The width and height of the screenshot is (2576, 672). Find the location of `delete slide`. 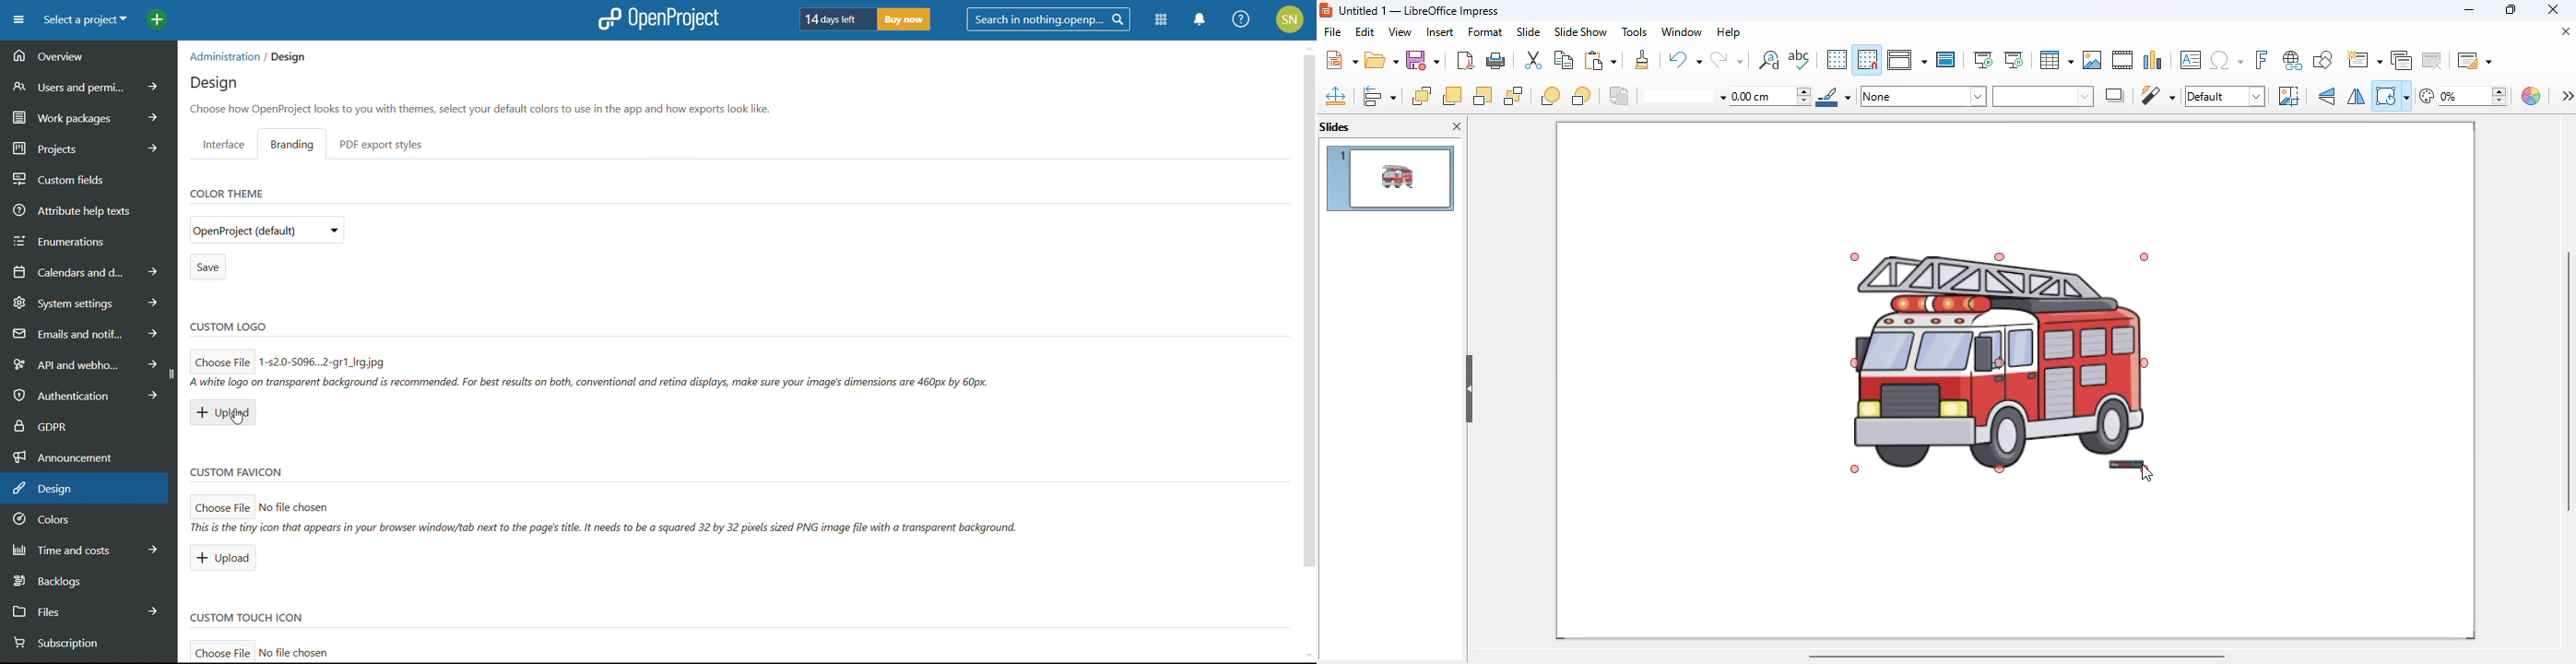

delete slide is located at coordinates (2432, 59).